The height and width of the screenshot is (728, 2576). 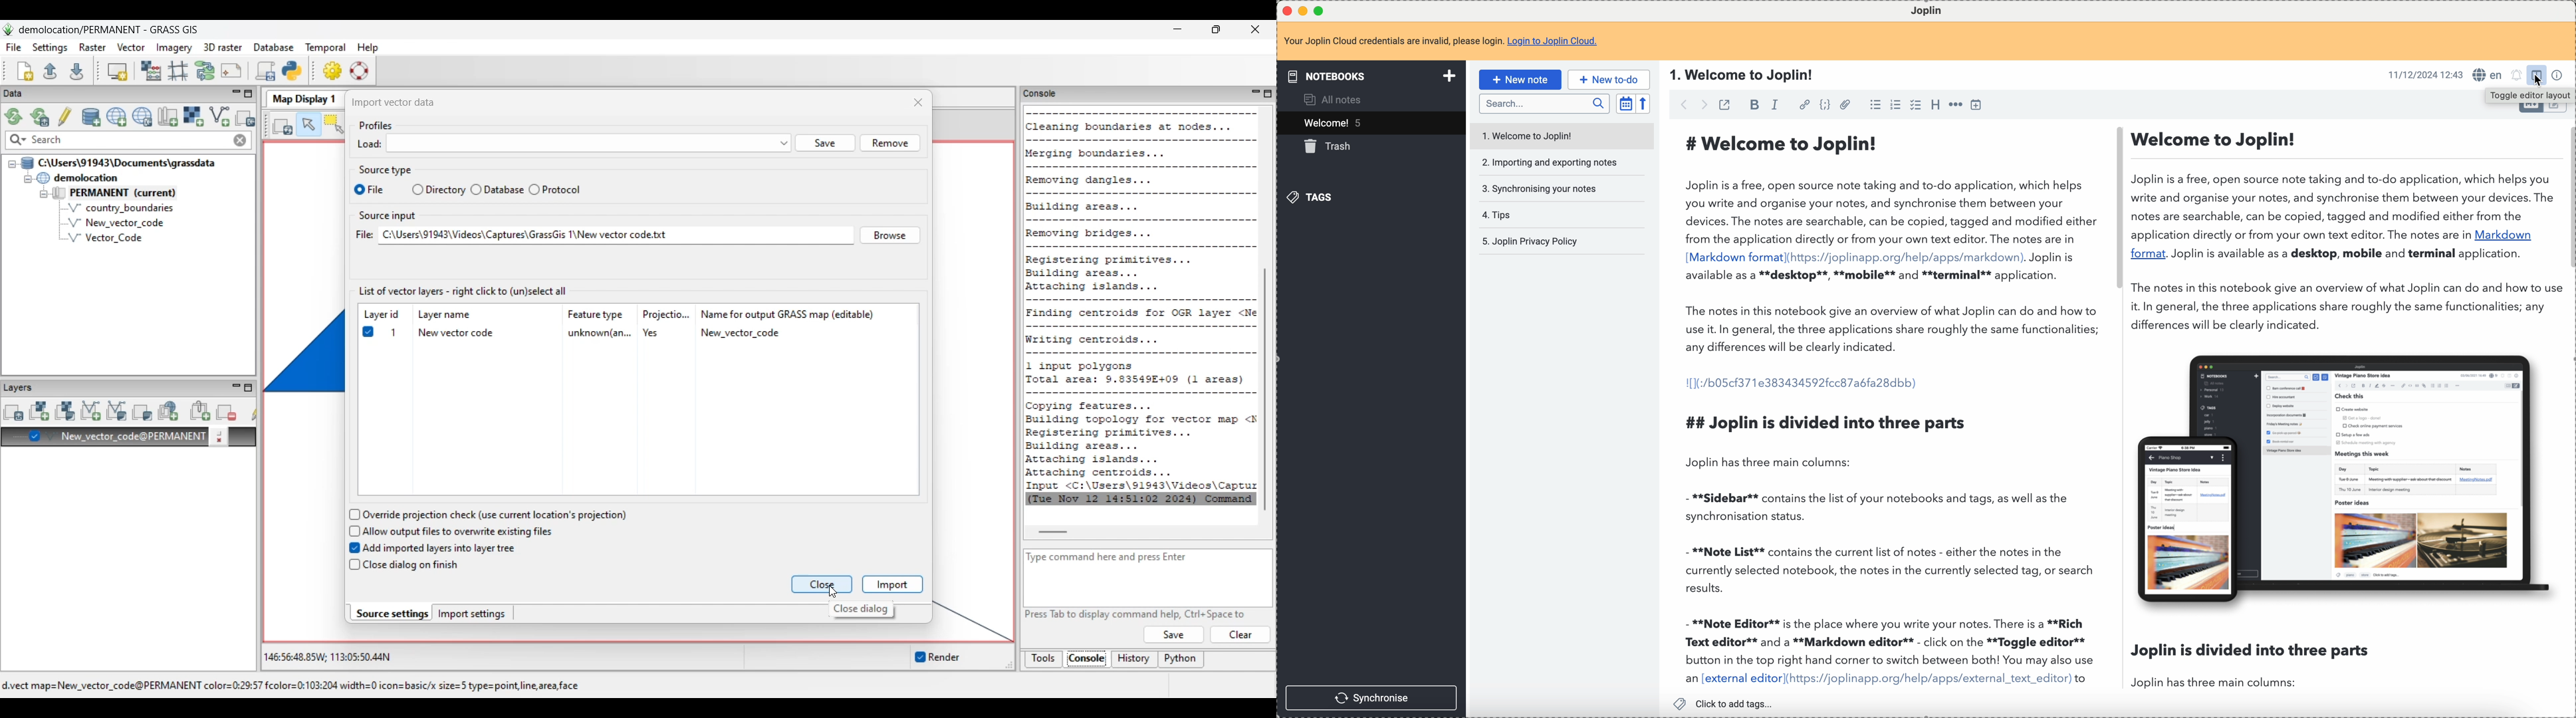 I want to click on Joplin has three main columns:, so click(x=1772, y=463).